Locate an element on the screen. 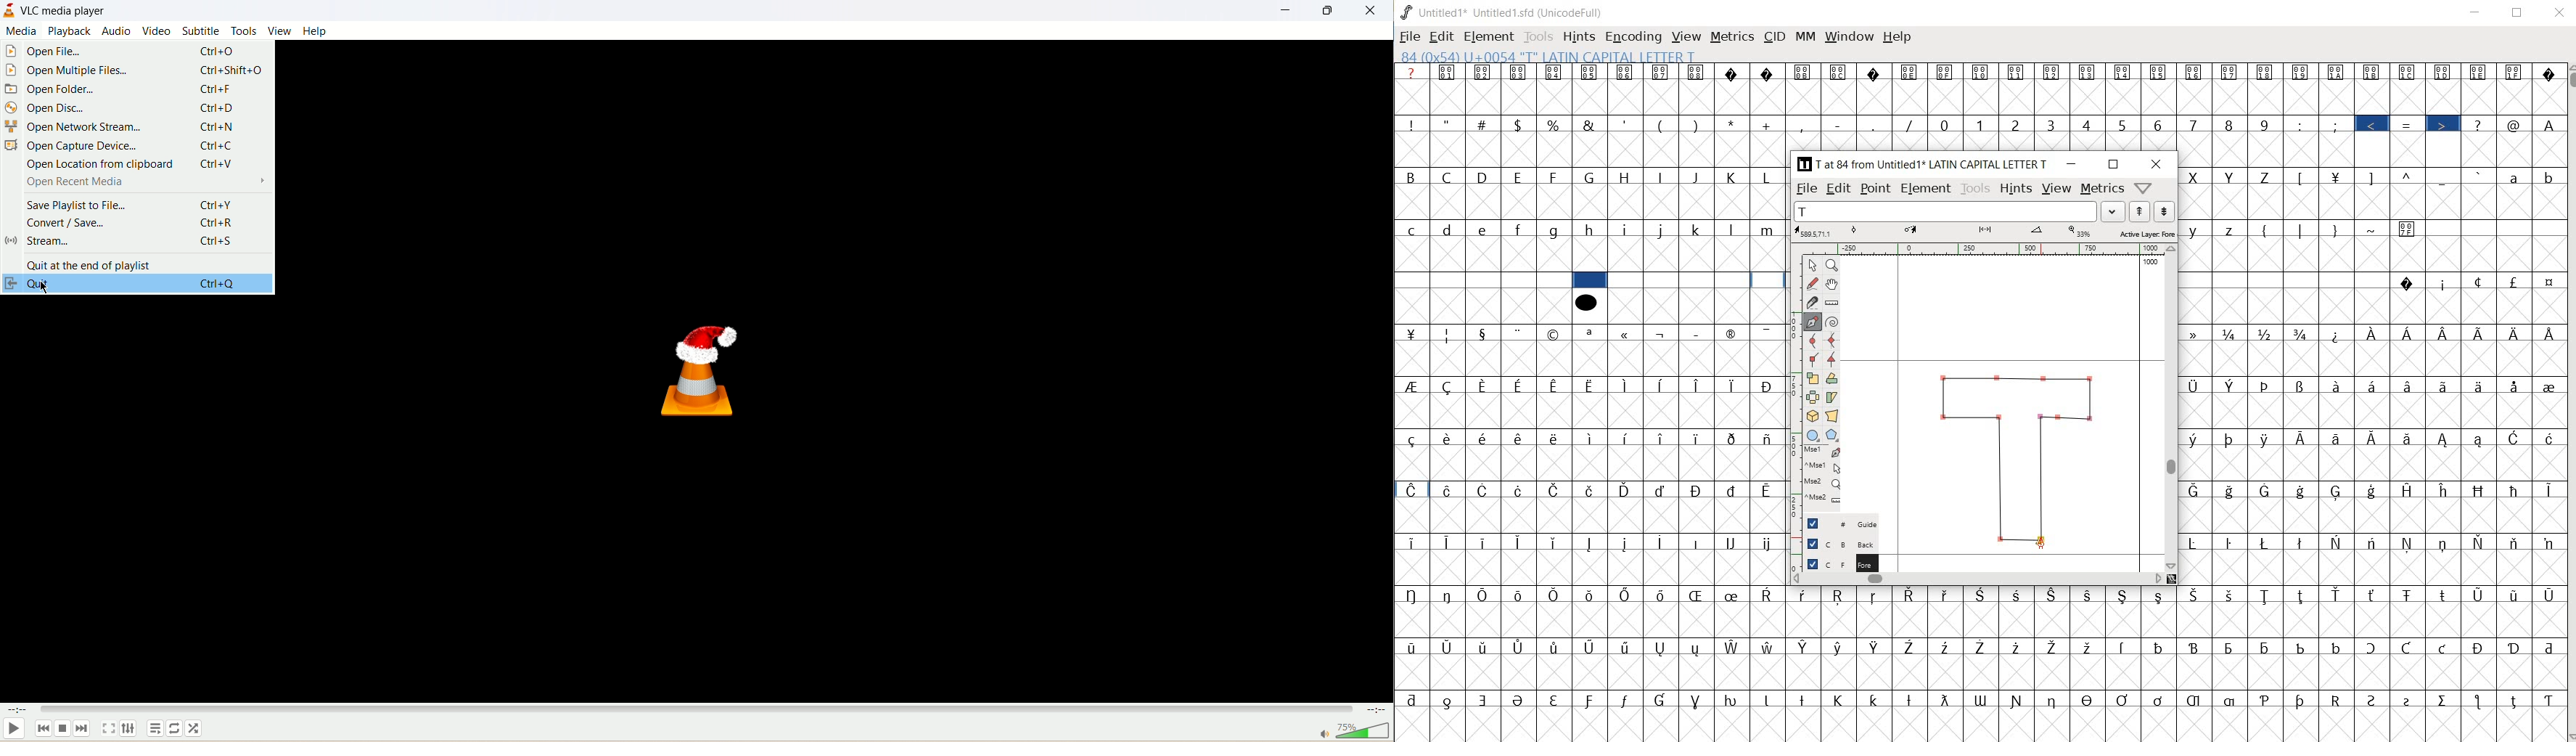 The width and height of the screenshot is (2576, 756). Symbol is located at coordinates (2051, 594).